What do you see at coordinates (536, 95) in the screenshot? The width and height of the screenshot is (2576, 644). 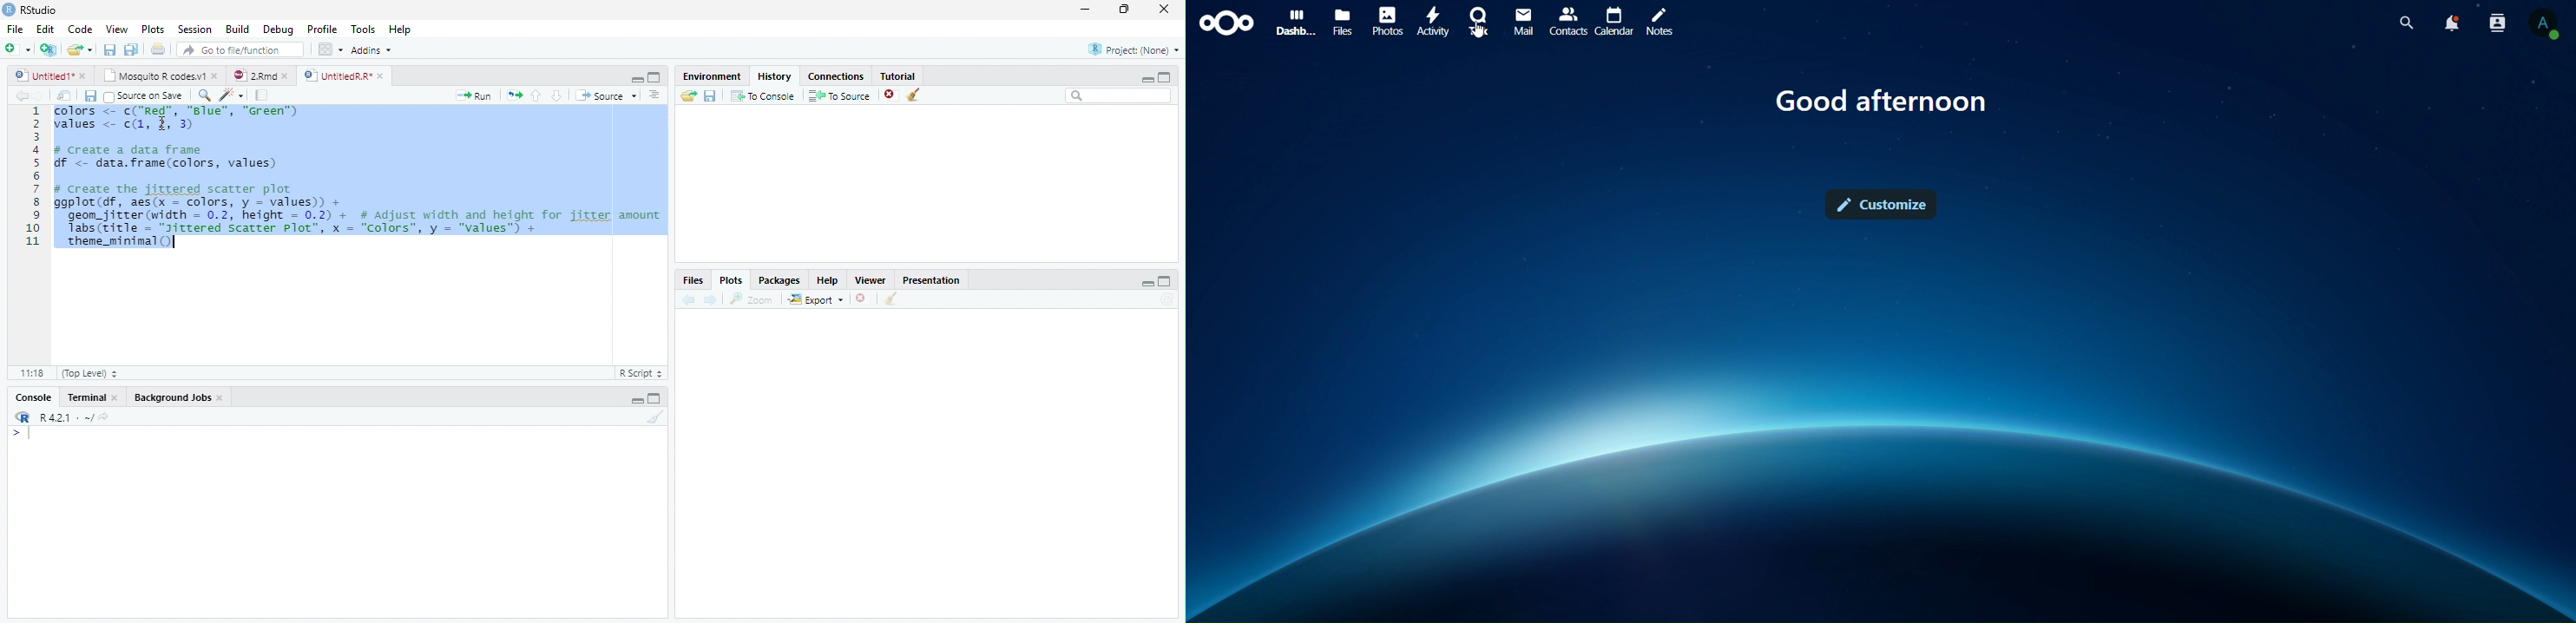 I see `Go to previous section/chunk` at bounding box center [536, 95].